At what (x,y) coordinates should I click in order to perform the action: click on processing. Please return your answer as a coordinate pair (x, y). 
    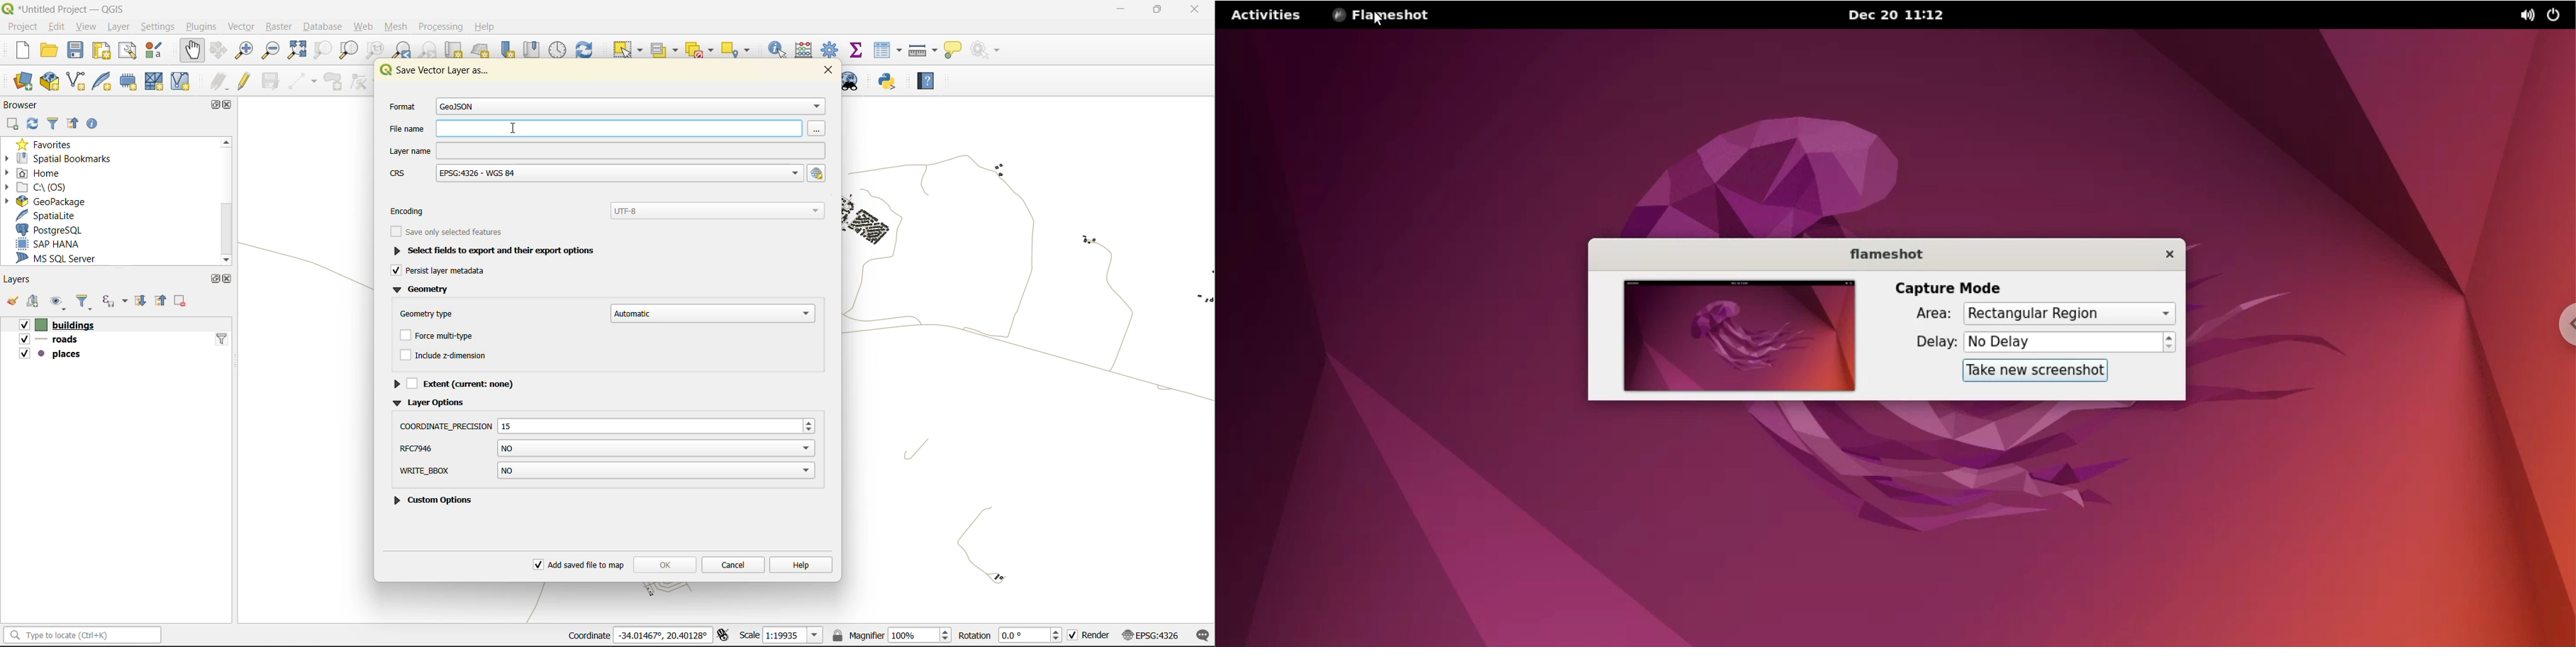
    Looking at the image, I should click on (440, 26).